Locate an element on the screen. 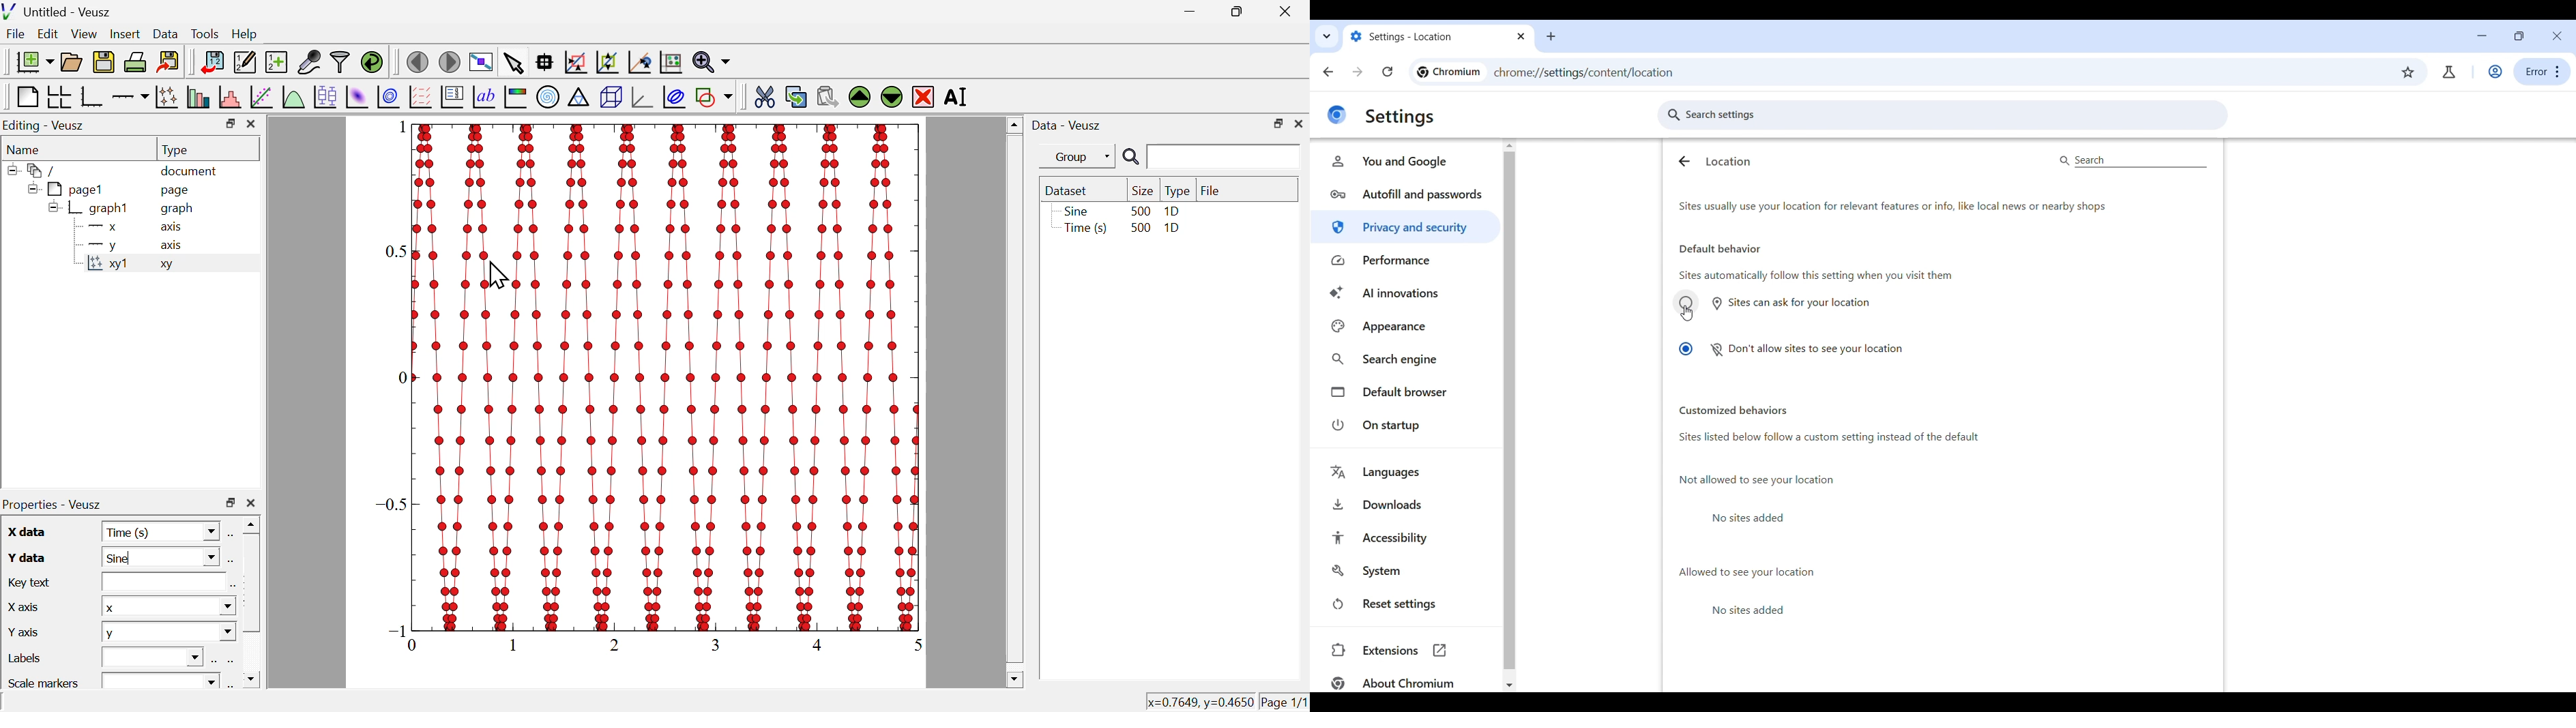 The image size is (2576, 728). Work is located at coordinates (2496, 72).